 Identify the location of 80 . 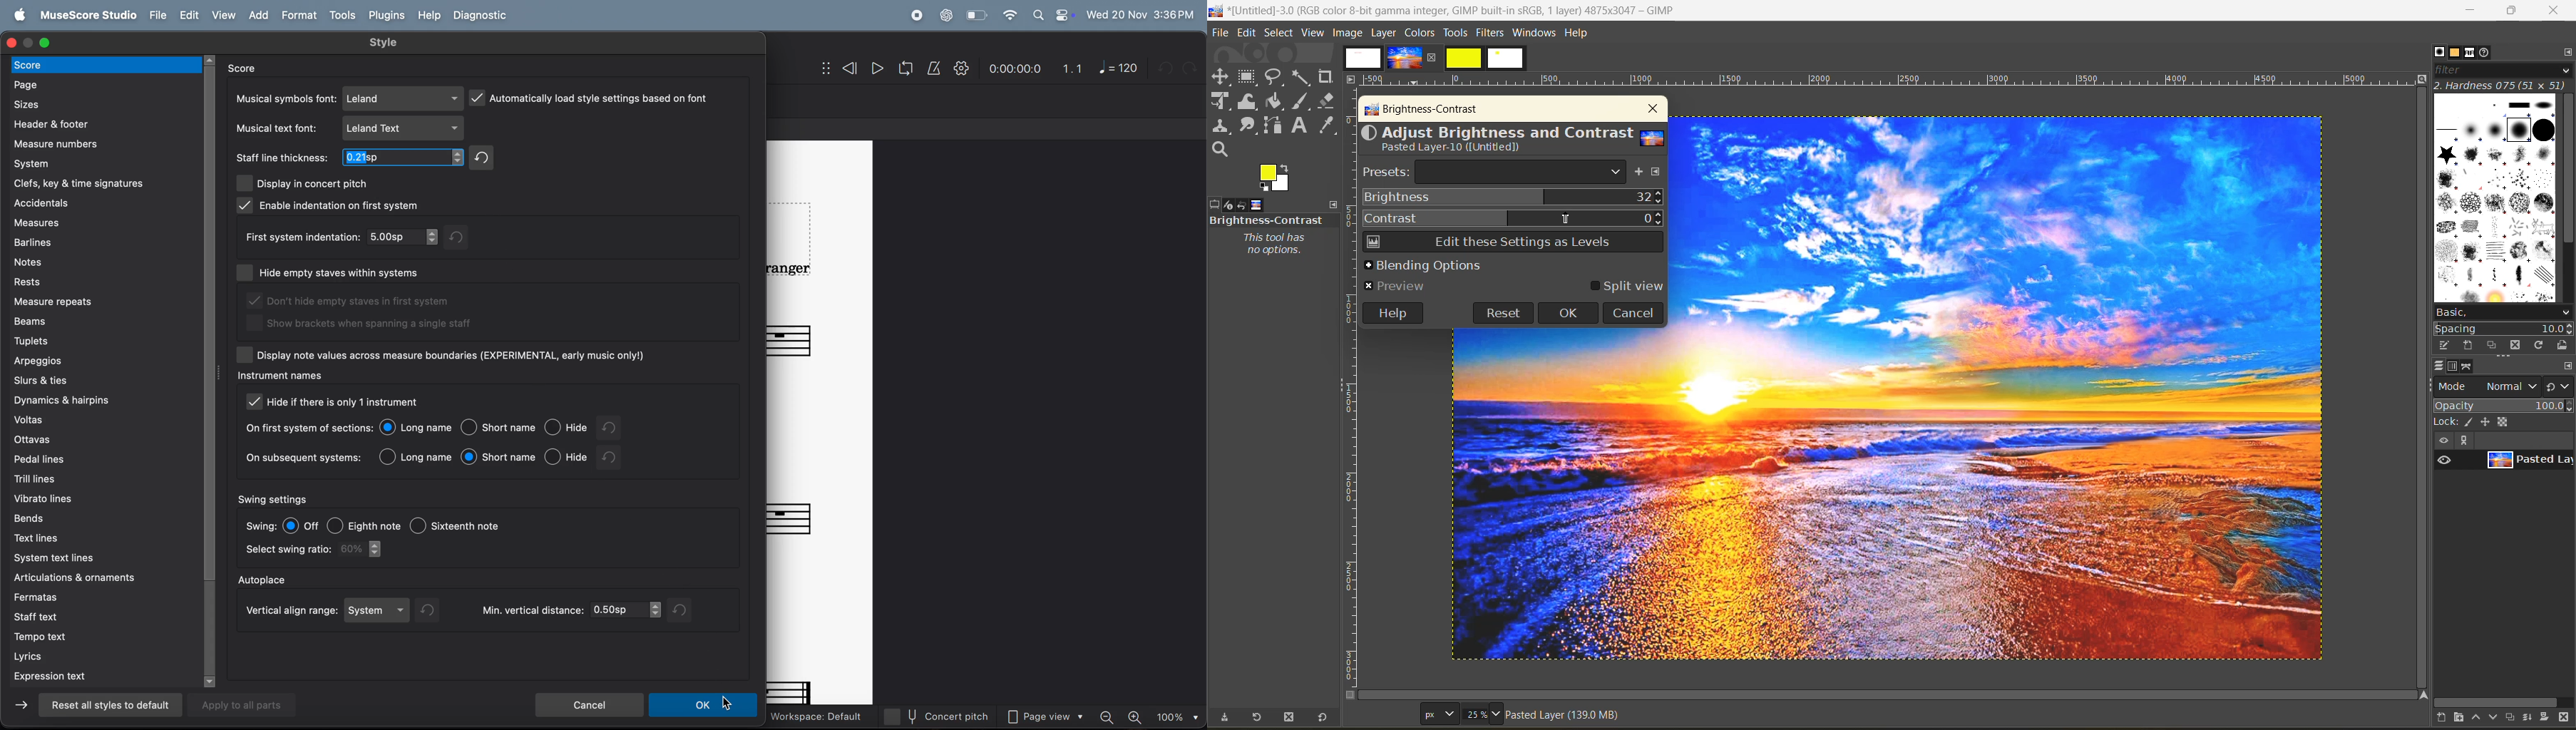
(364, 549).